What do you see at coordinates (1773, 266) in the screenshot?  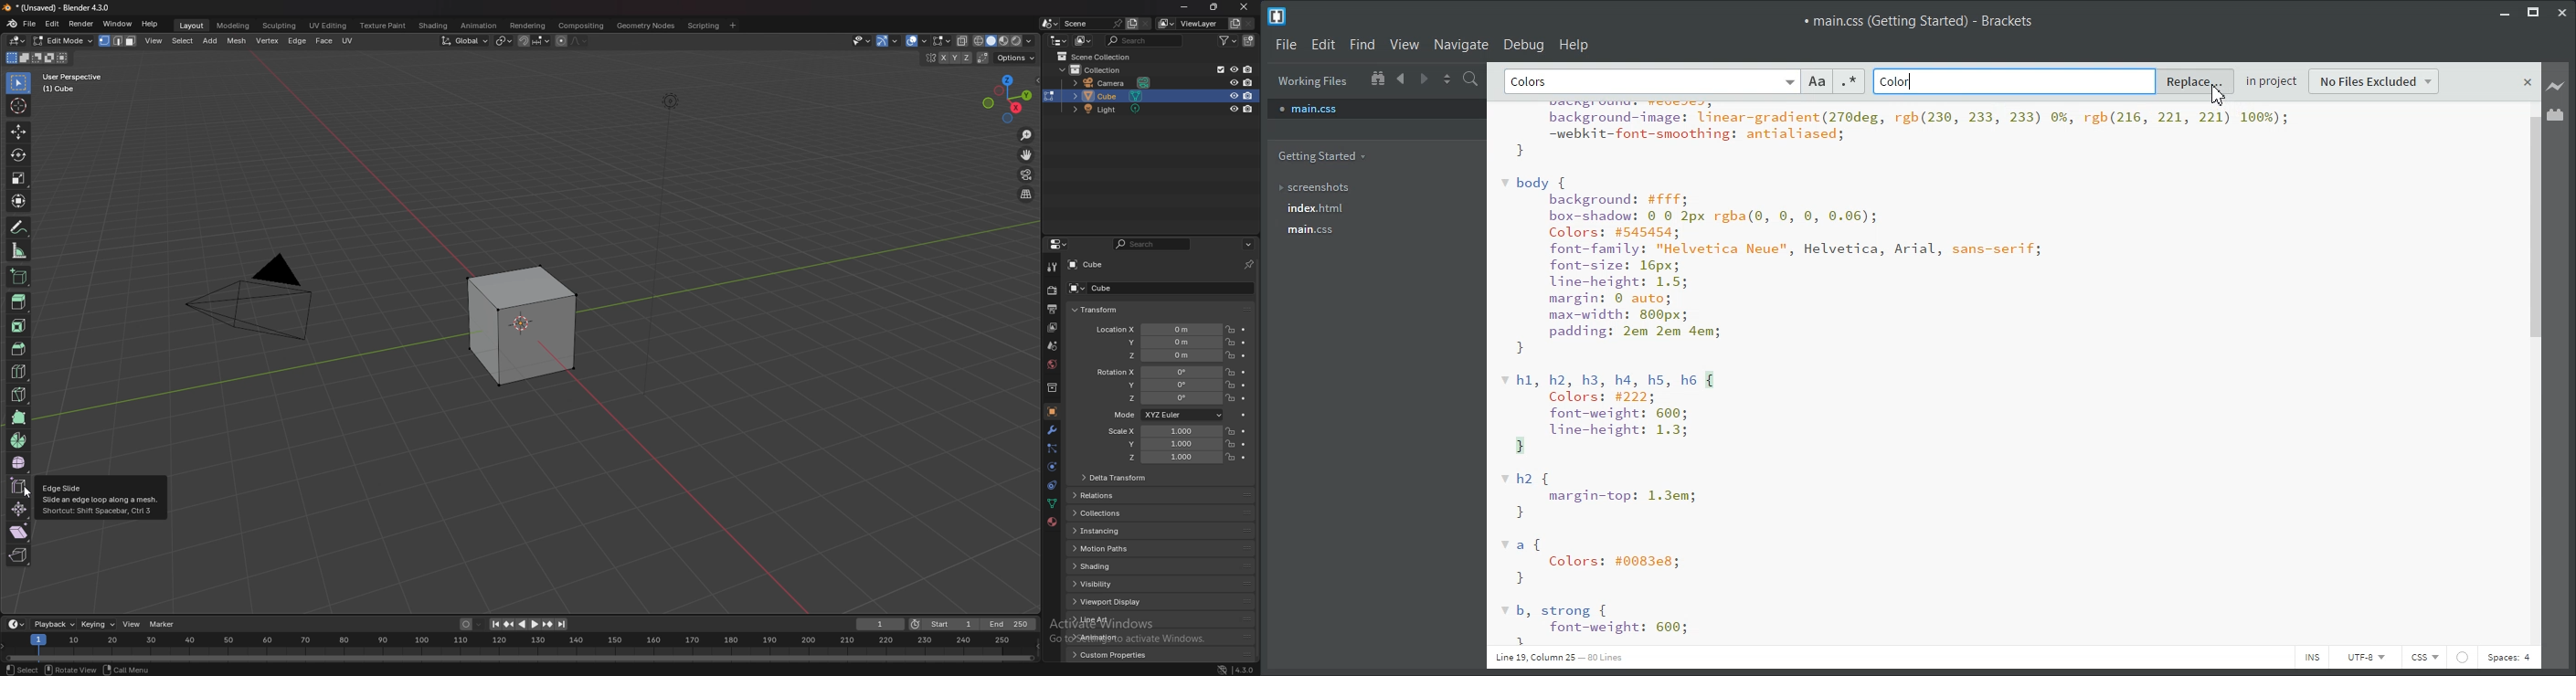 I see `body {
background: #fff;
box-shadow: © 8 2px rgba(®, 0, ©, 0.06);
Colors: #545454;
font-family: "Helvetica Neue", Helvetica, Arial, sans-serif;
font-size: 16px;
line-height: 1.5;
margin: © auto;
max-width: 800px;
padding: 2em 2em dem;
}` at bounding box center [1773, 266].